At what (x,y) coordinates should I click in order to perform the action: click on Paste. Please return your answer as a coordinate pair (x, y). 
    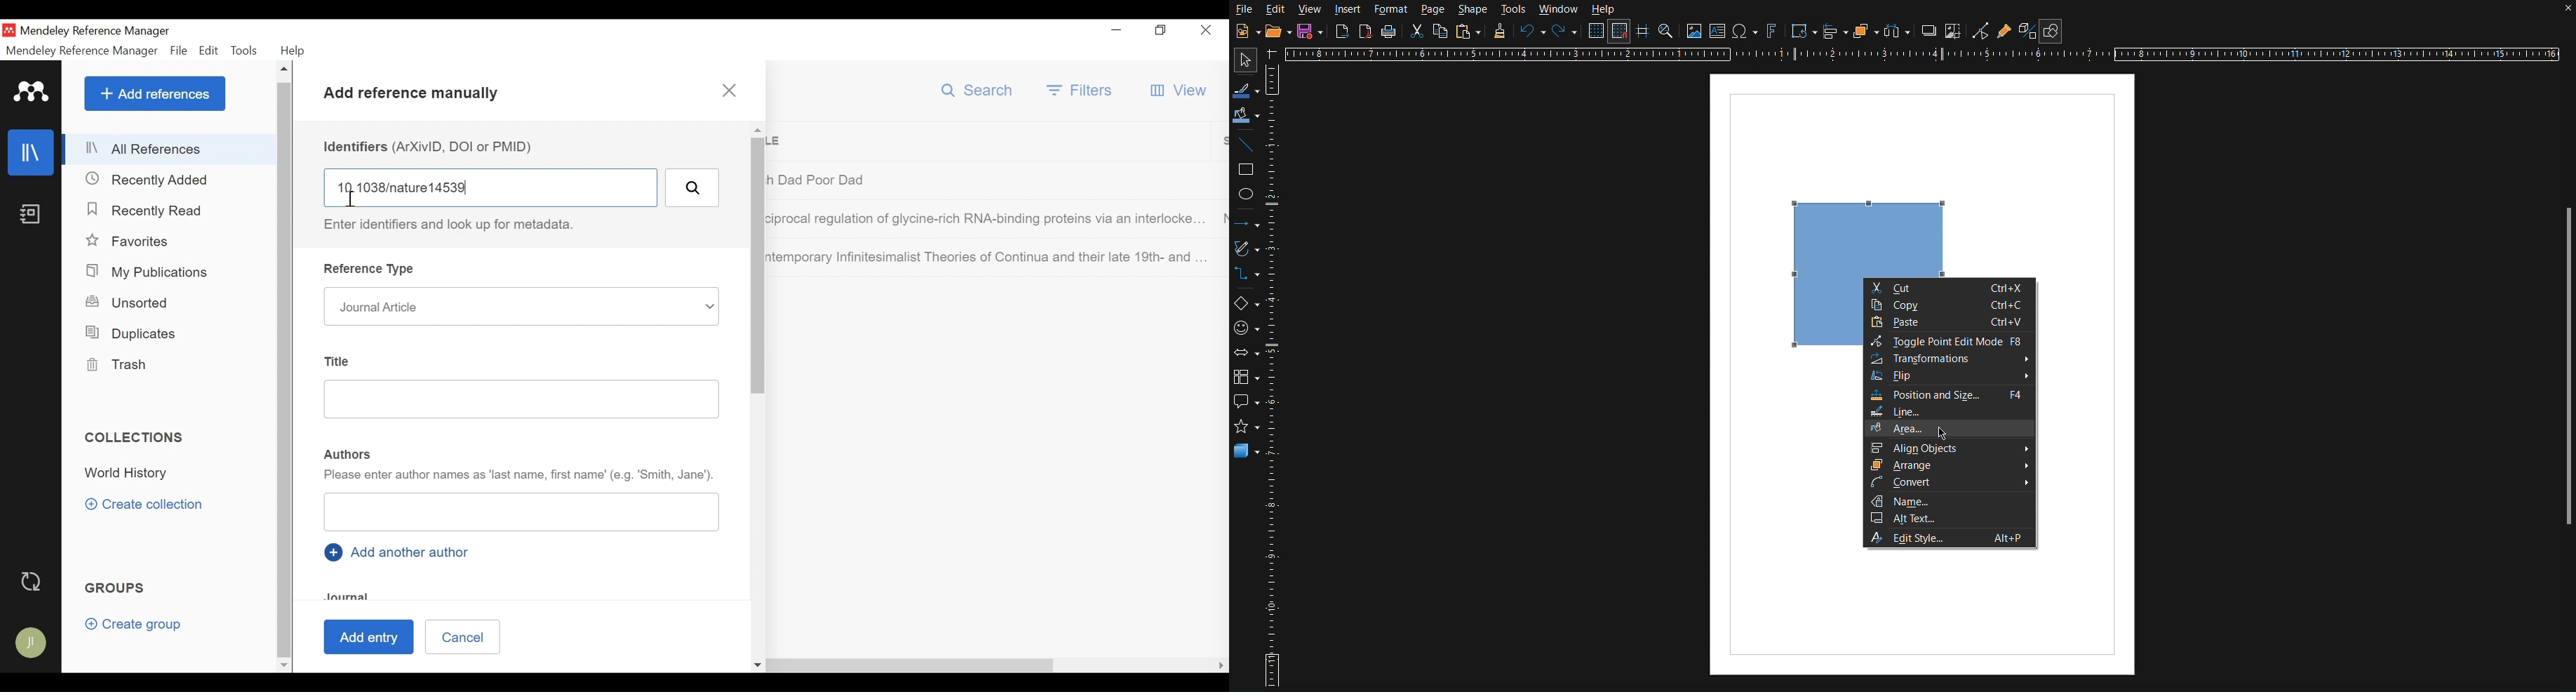
    Looking at the image, I should click on (1470, 32).